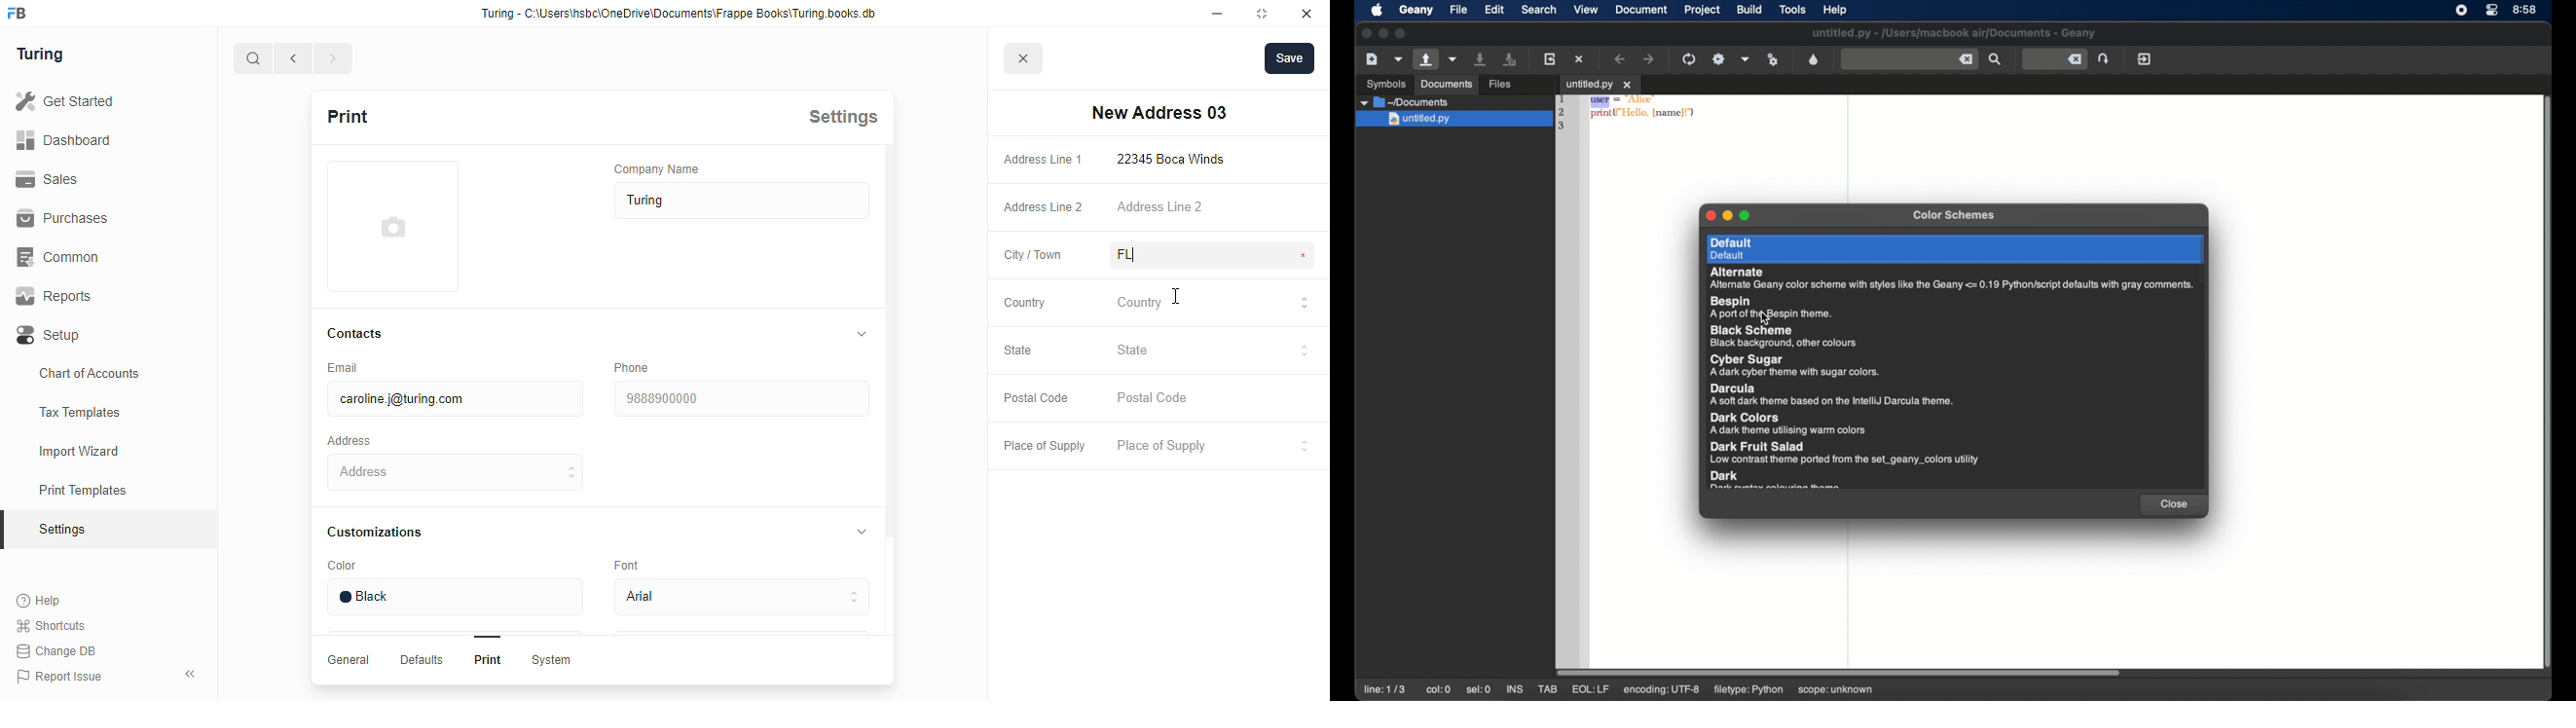 The image size is (2576, 728). What do you see at coordinates (1214, 447) in the screenshot?
I see `place of supply` at bounding box center [1214, 447].